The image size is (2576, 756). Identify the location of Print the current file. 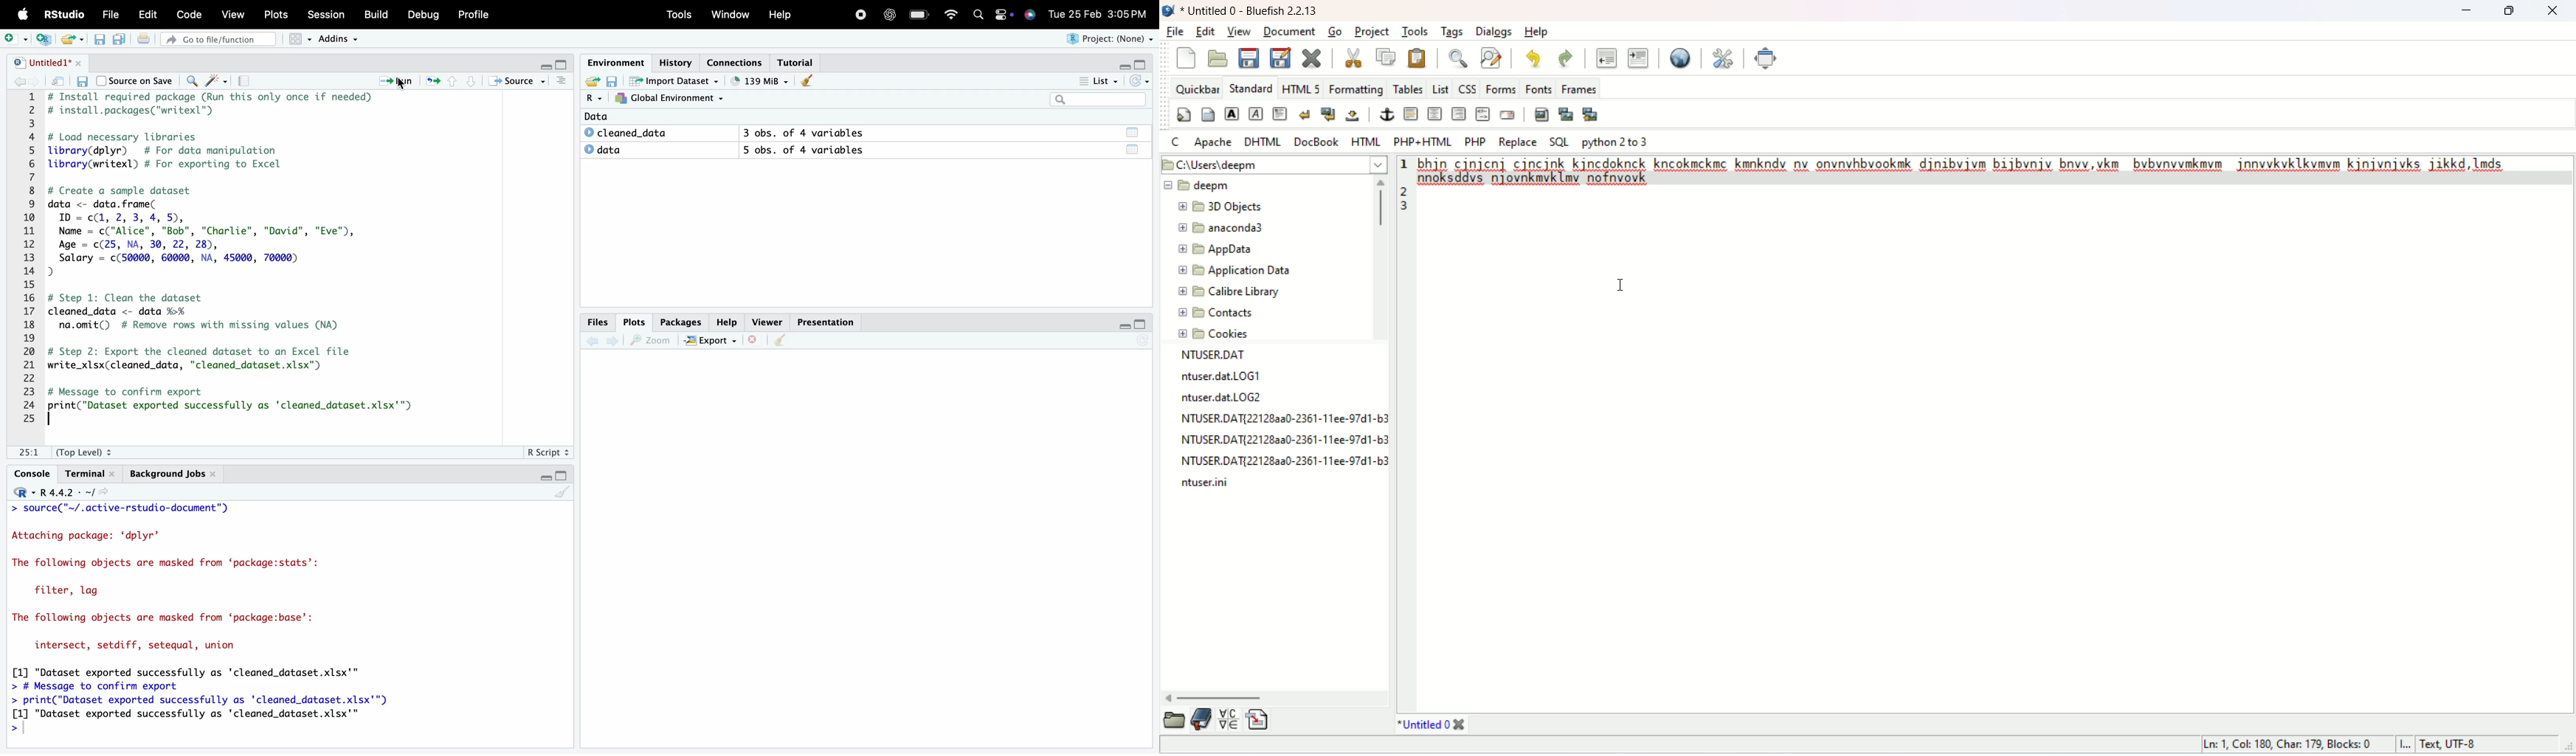
(144, 39).